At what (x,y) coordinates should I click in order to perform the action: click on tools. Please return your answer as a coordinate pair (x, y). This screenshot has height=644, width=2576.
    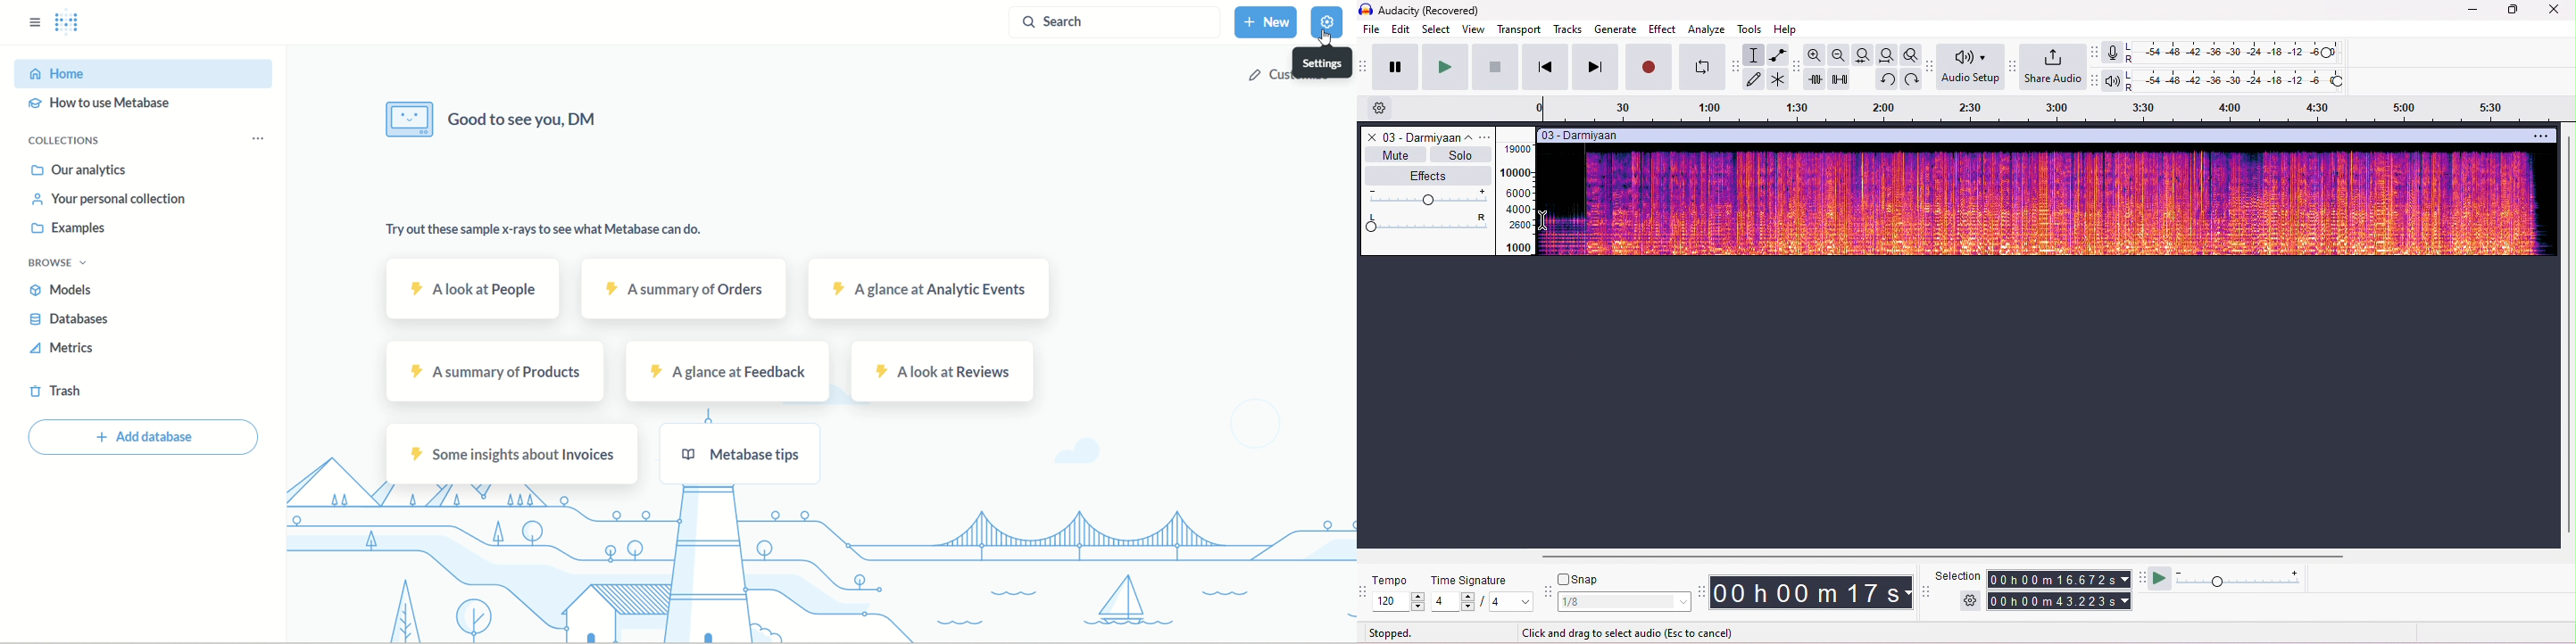
    Looking at the image, I should click on (1749, 29).